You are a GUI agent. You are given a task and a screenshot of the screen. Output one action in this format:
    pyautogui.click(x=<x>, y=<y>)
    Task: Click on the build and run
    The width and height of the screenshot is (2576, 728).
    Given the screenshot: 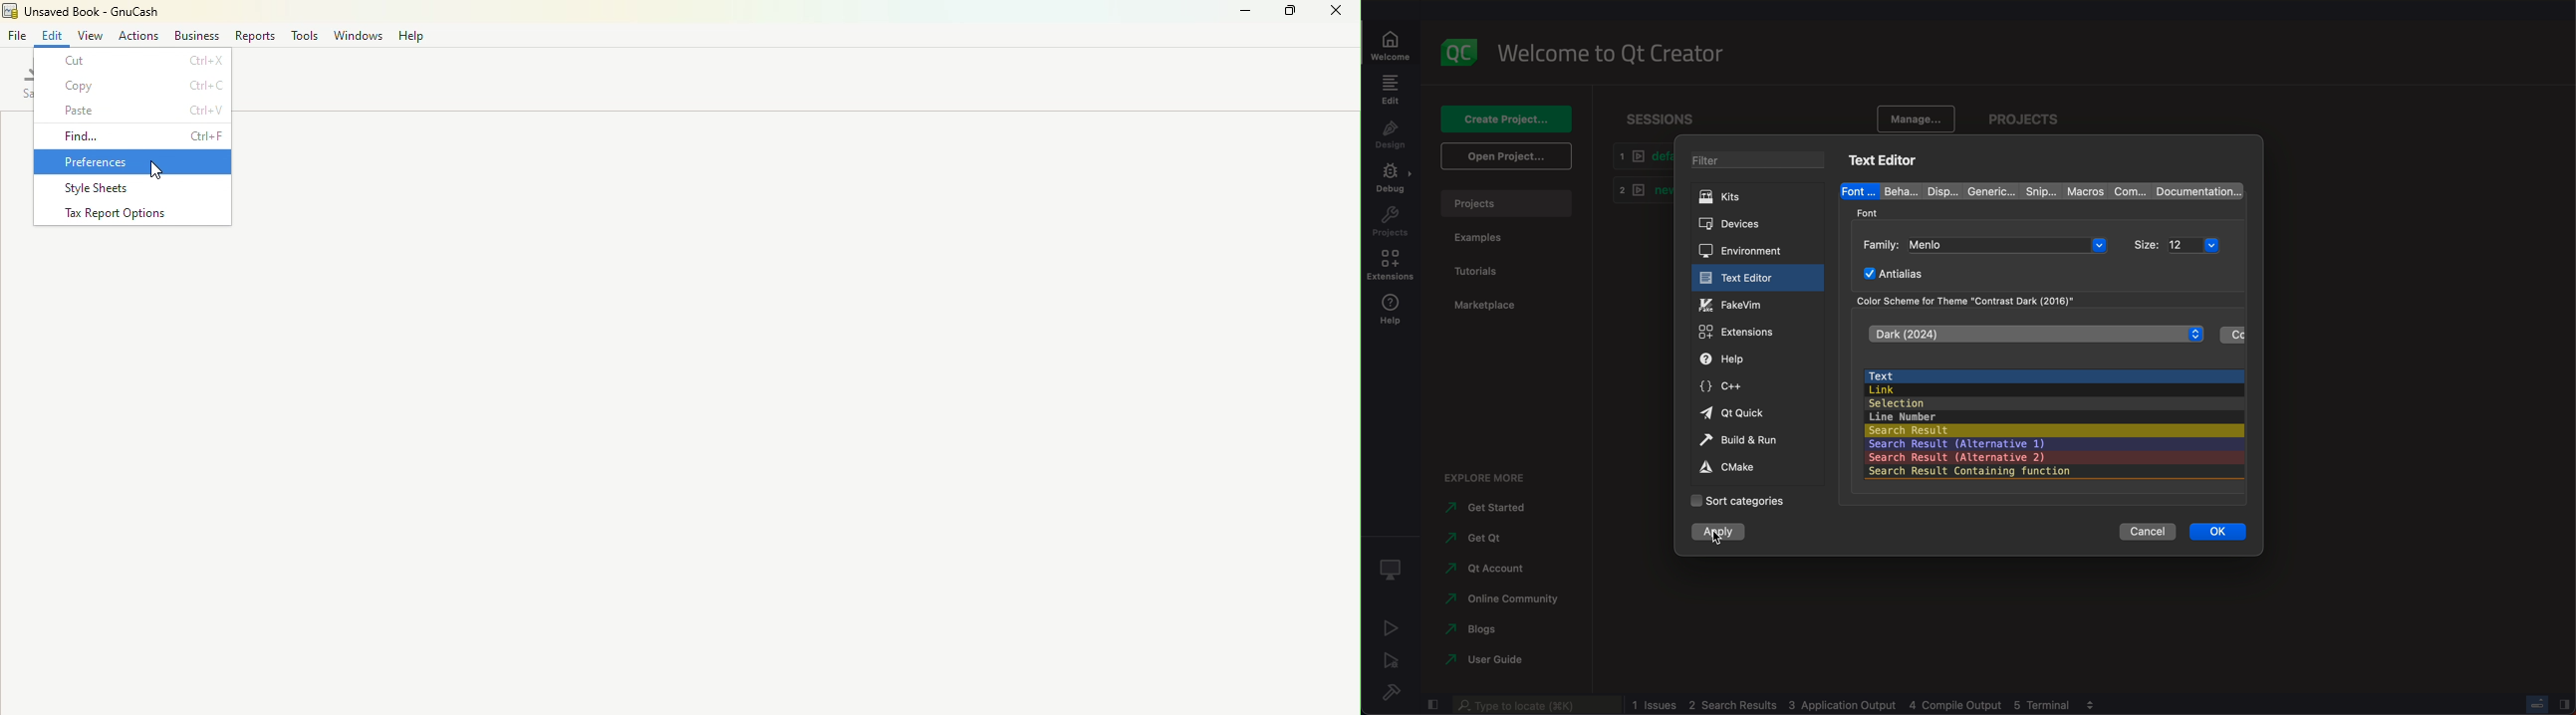 What is the action you would take?
    pyautogui.click(x=1757, y=439)
    